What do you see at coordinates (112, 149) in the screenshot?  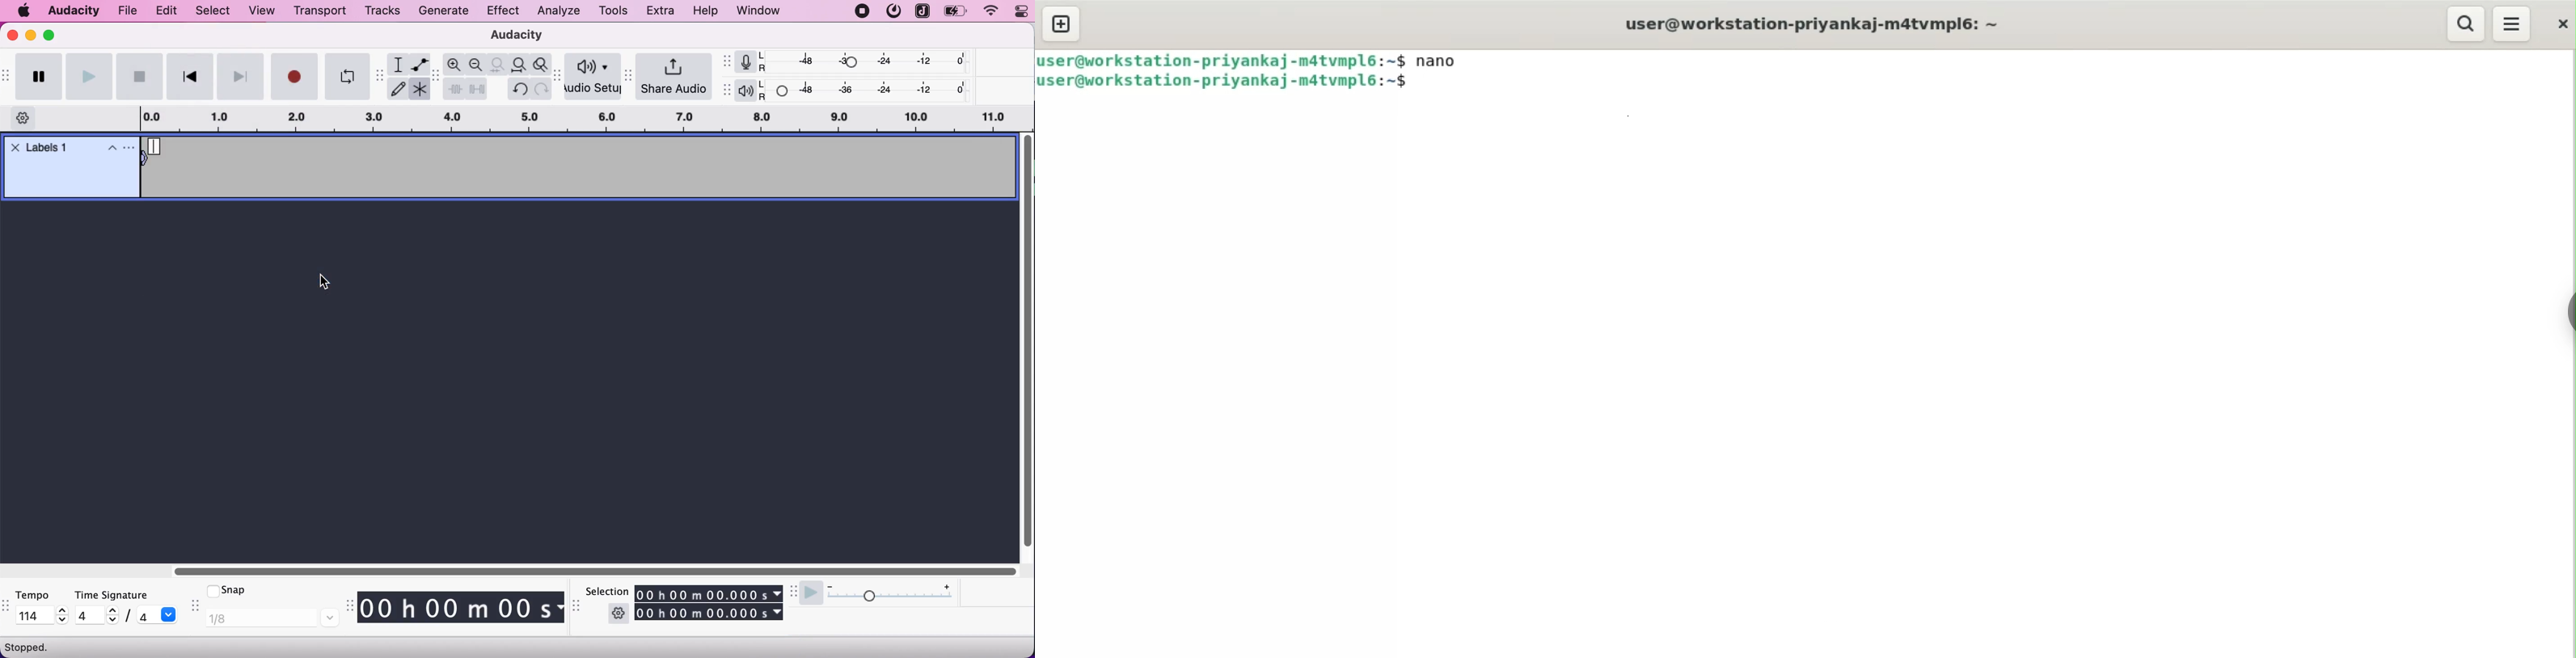 I see `Collapse` at bounding box center [112, 149].